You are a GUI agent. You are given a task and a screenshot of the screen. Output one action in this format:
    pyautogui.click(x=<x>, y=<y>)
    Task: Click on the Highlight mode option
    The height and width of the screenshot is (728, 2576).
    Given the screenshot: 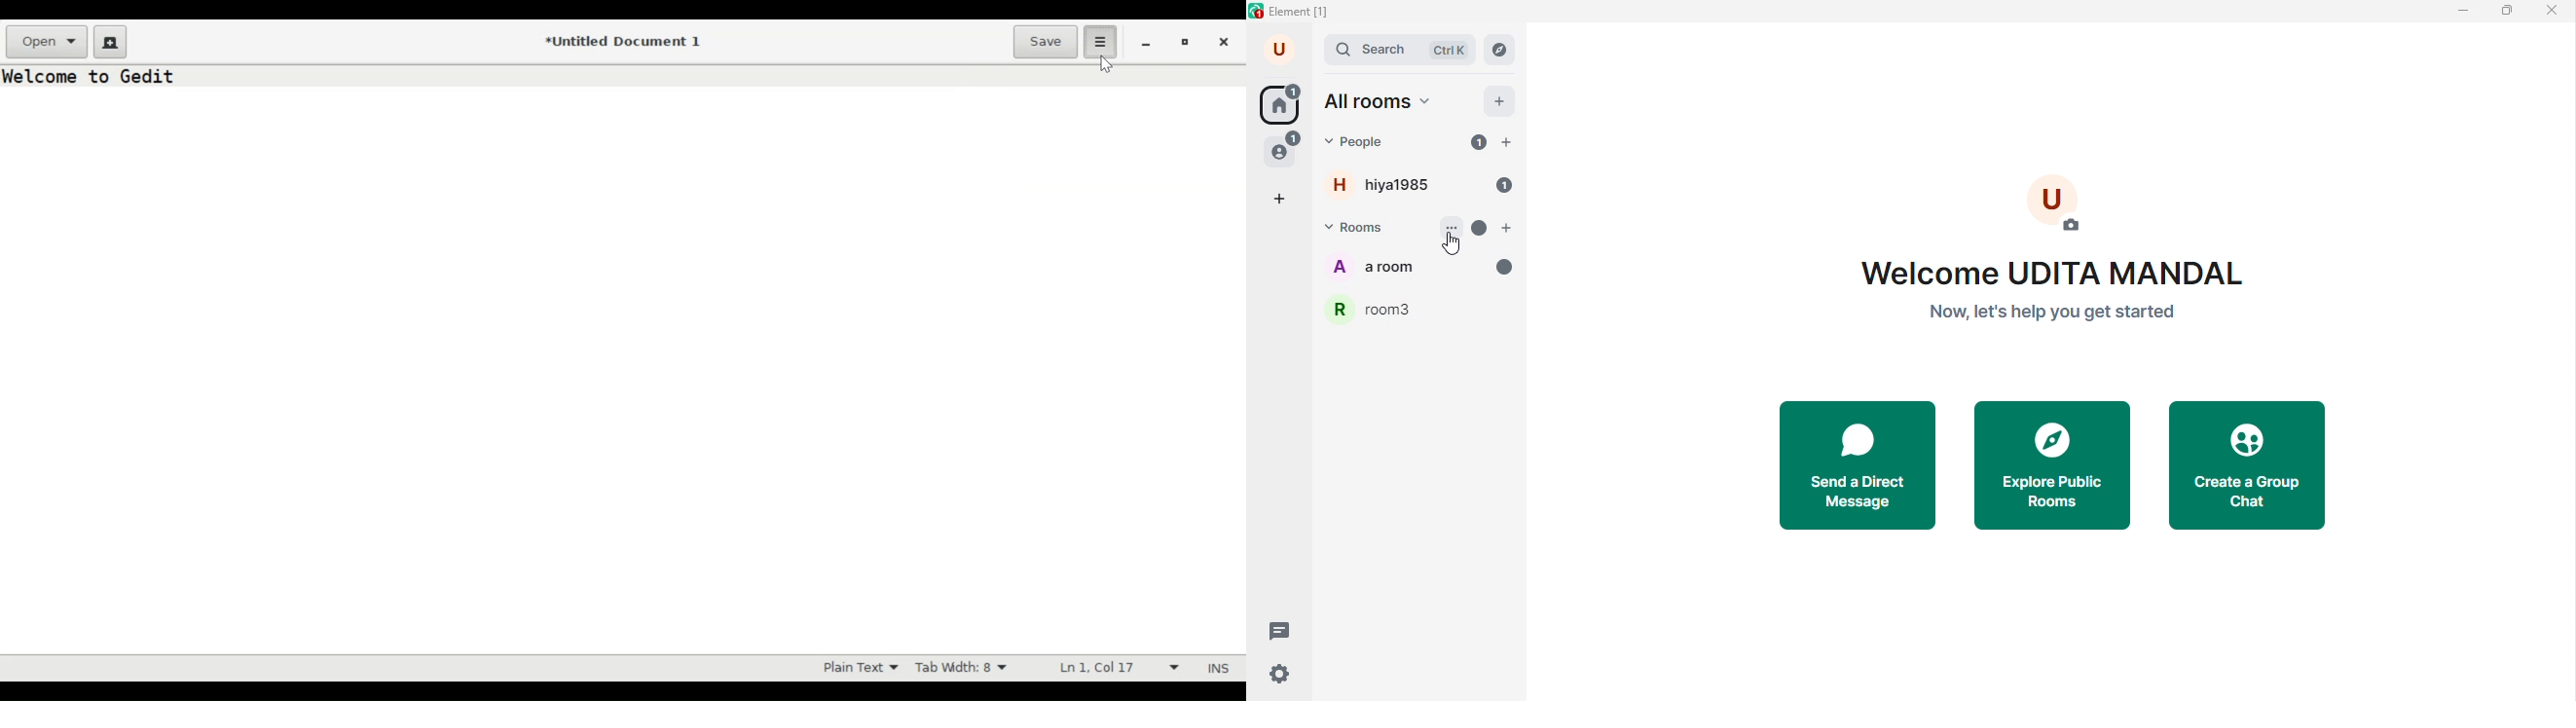 What is the action you would take?
    pyautogui.click(x=859, y=668)
    